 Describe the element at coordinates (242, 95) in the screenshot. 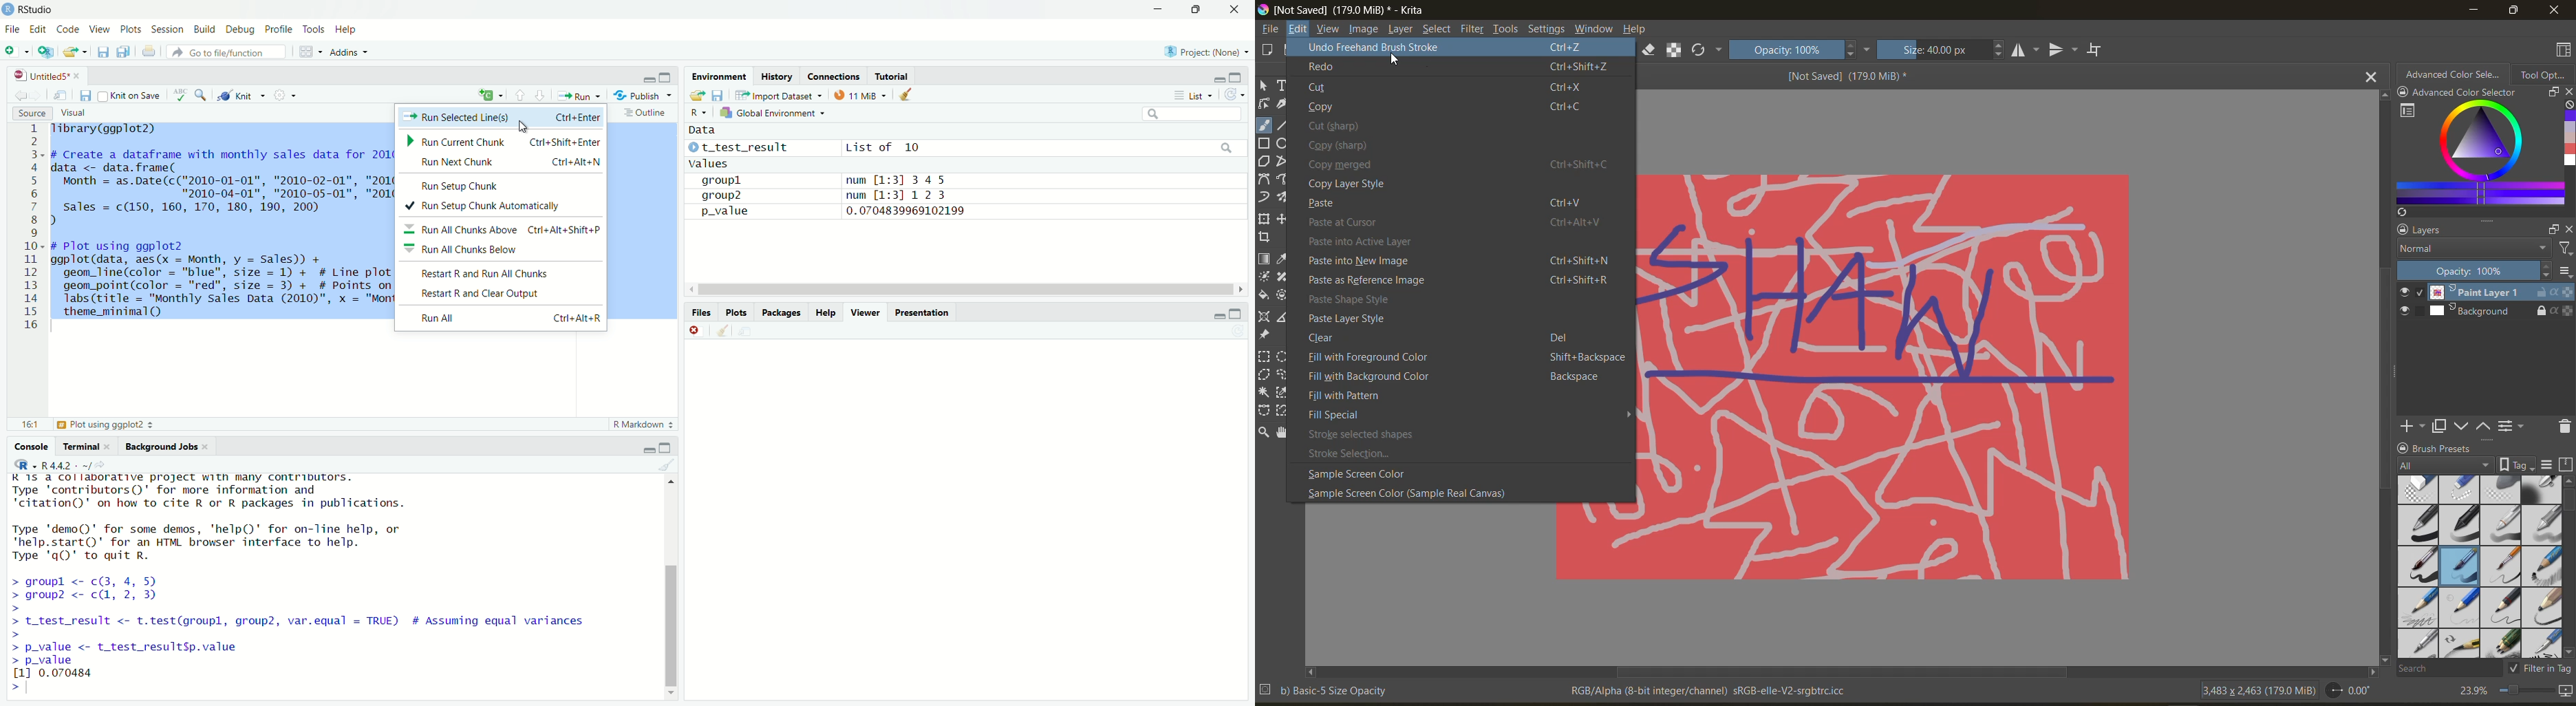

I see ` Knit ` at that location.